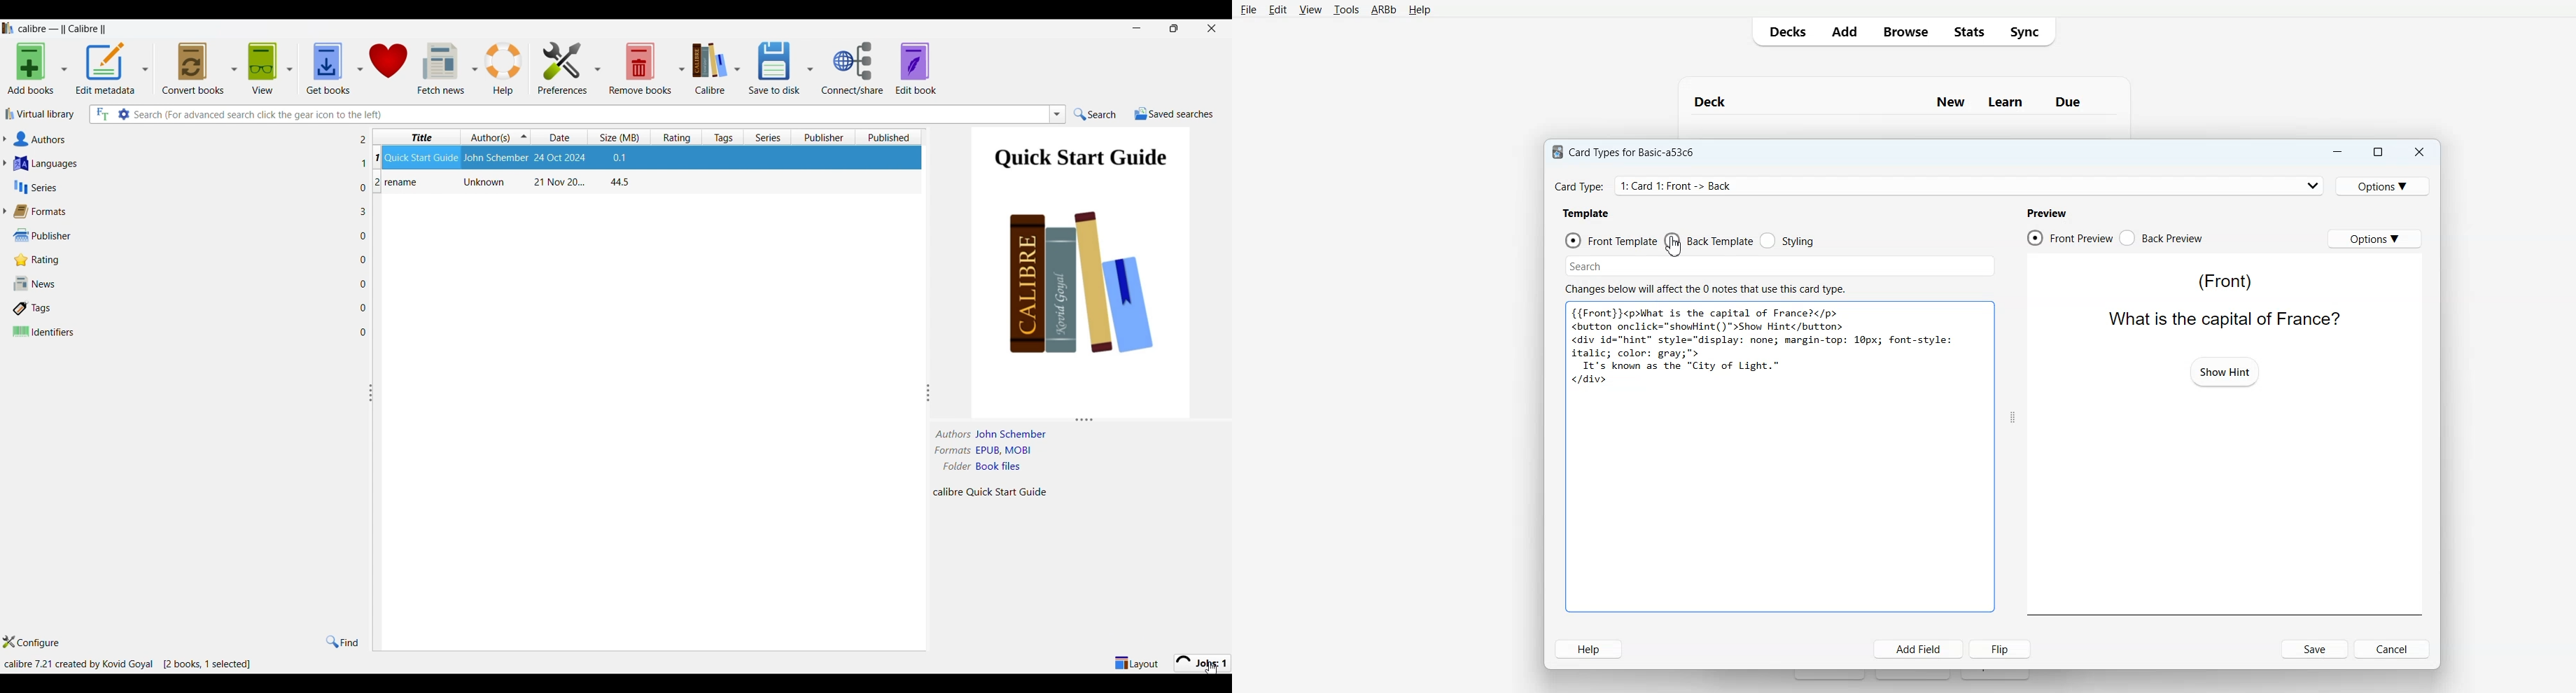 This screenshot has height=700, width=2576. Describe the element at coordinates (2316, 649) in the screenshot. I see `Save` at that location.